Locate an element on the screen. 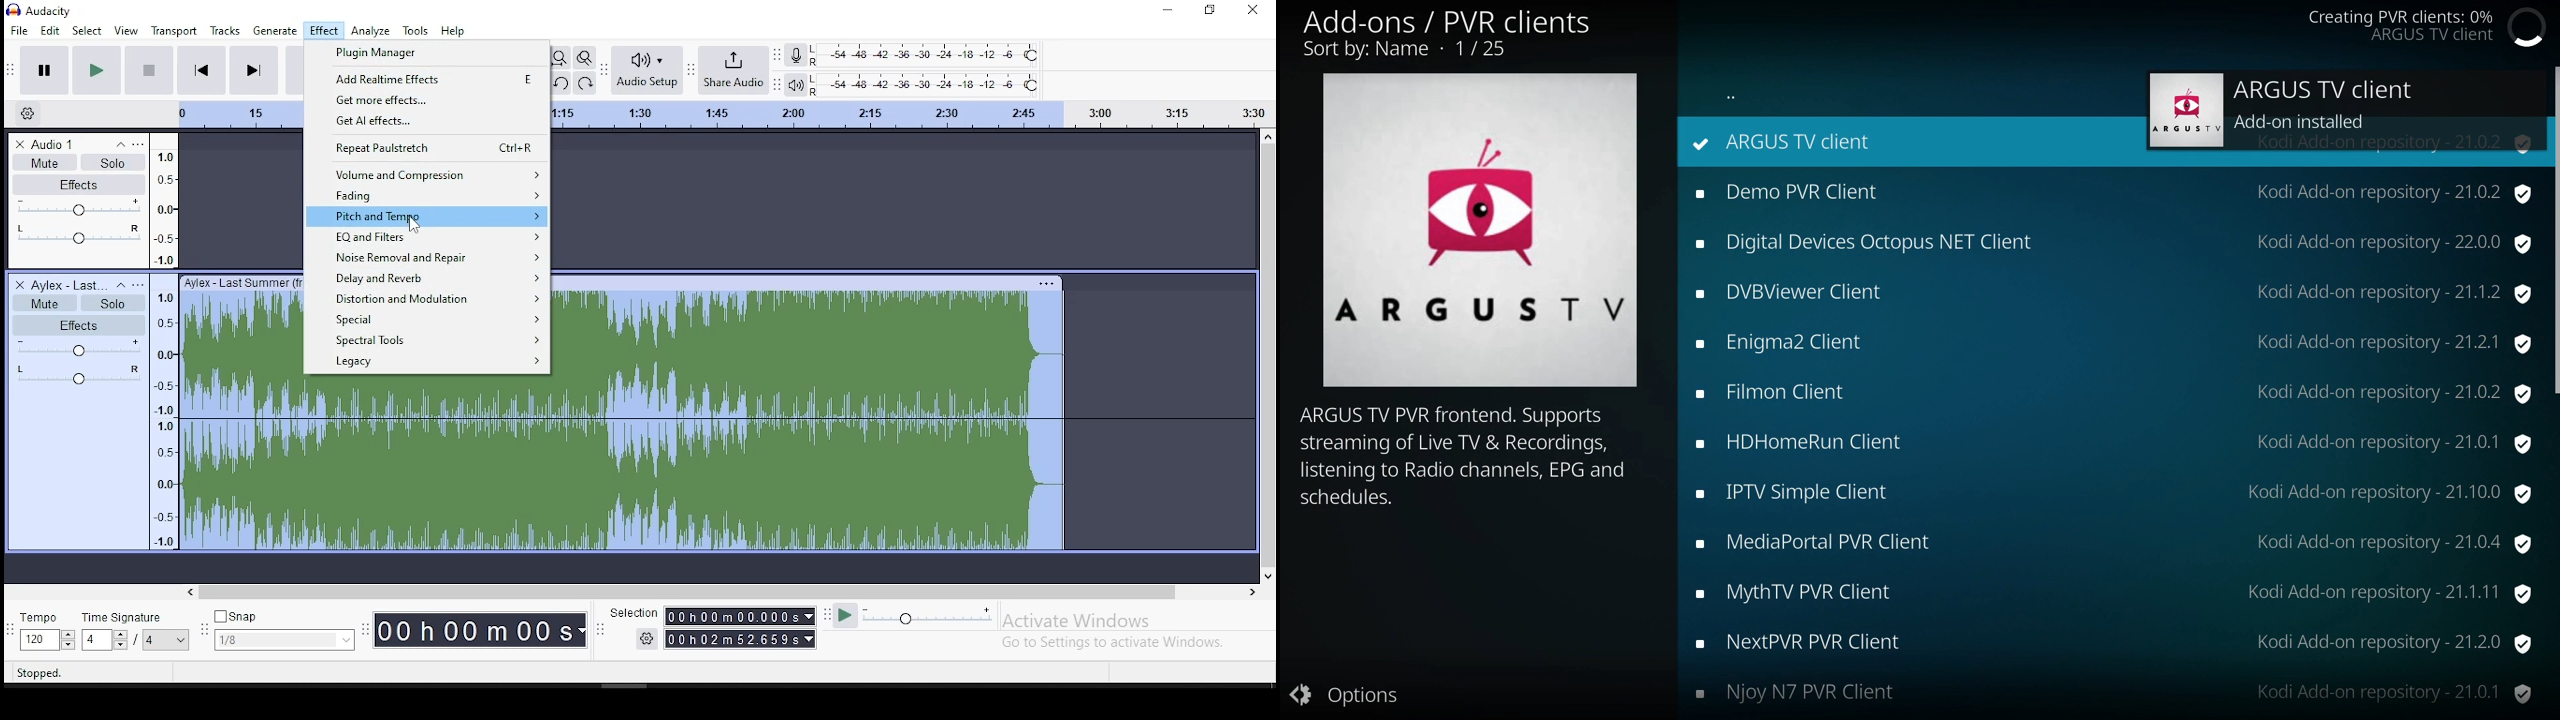 The image size is (2576, 728). options is located at coordinates (1357, 694).